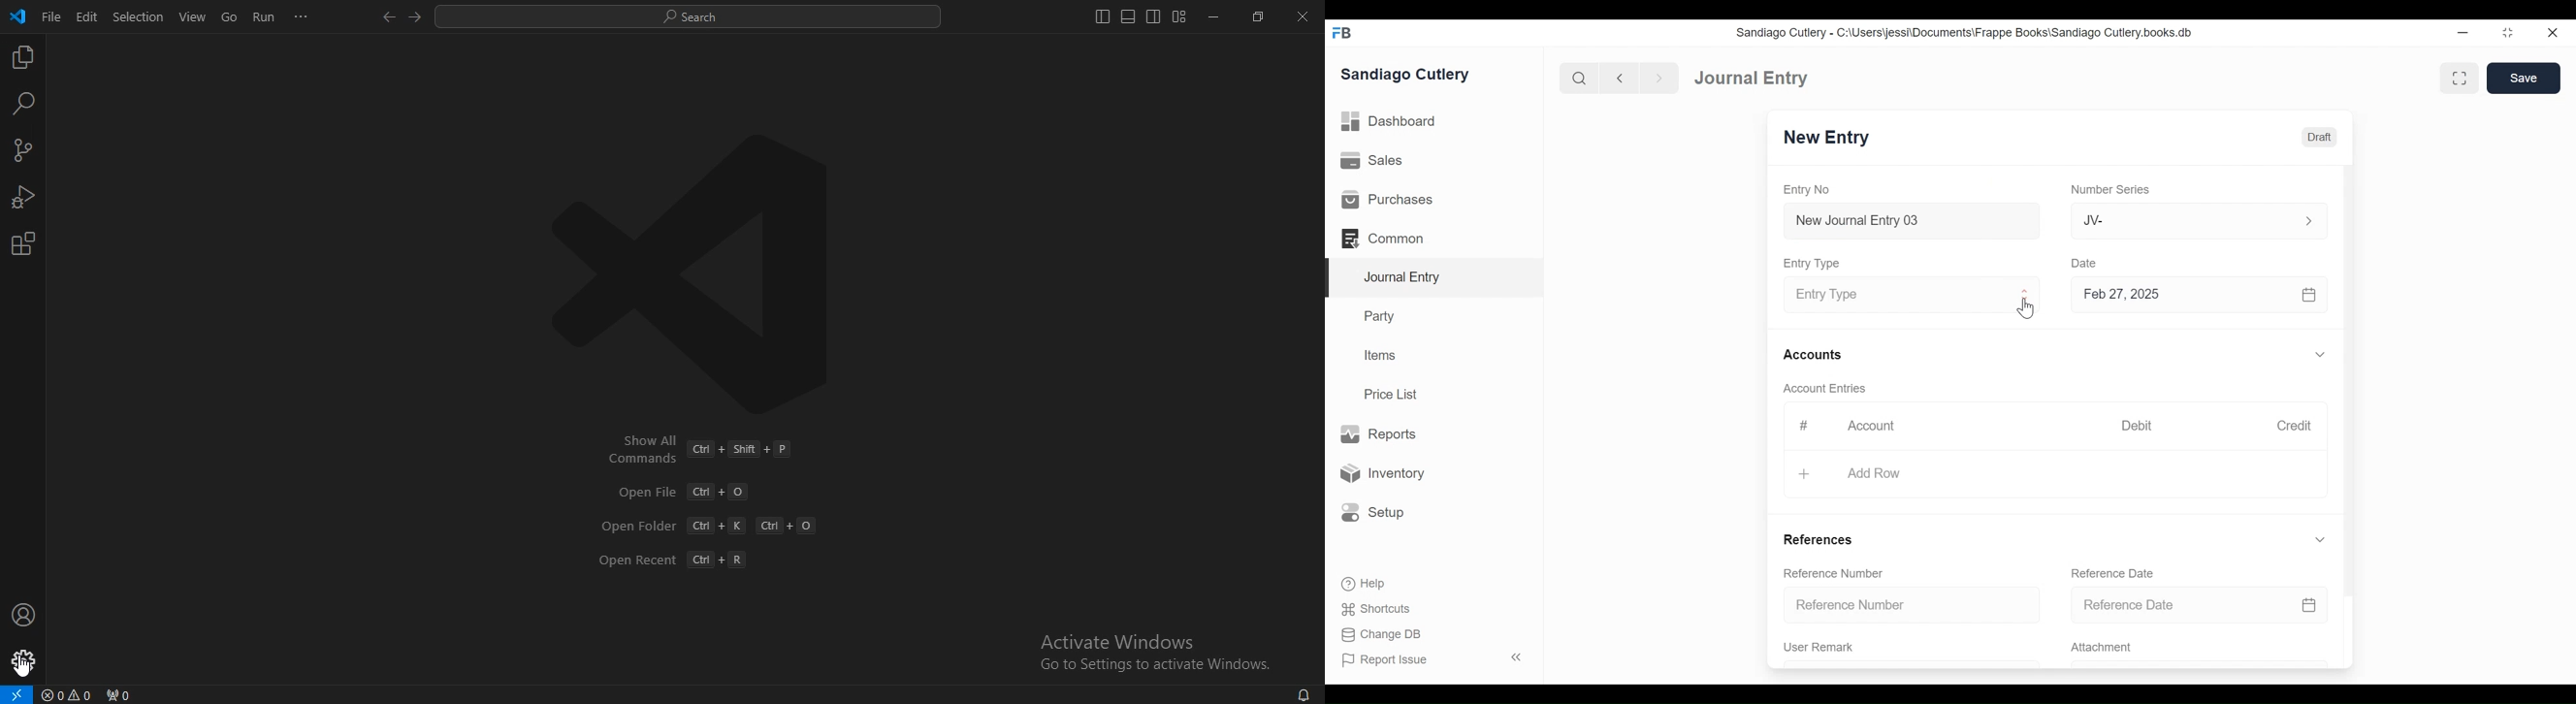 This screenshot has height=728, width=2576. What do you see at coordinates (1365, 584) in the screenshot?
I see `Help` at bounding box center [1365, 584].